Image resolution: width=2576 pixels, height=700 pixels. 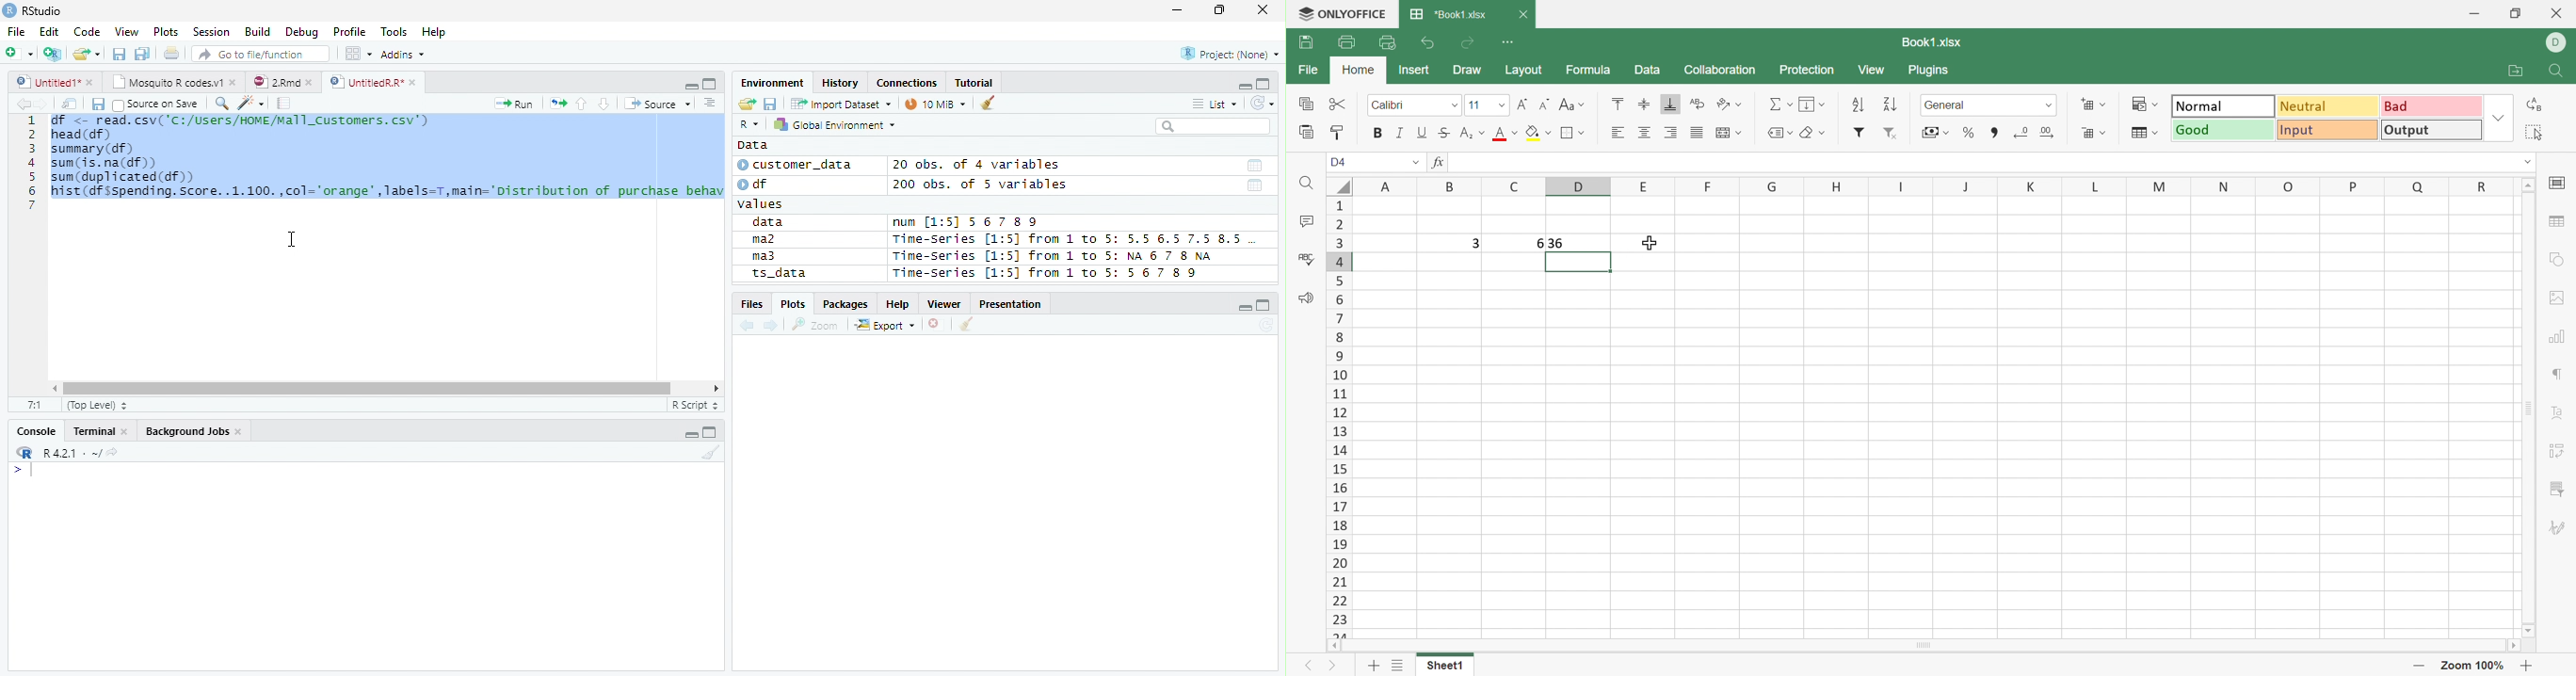 I want to click on Select all, so click(x=2535, y=132).